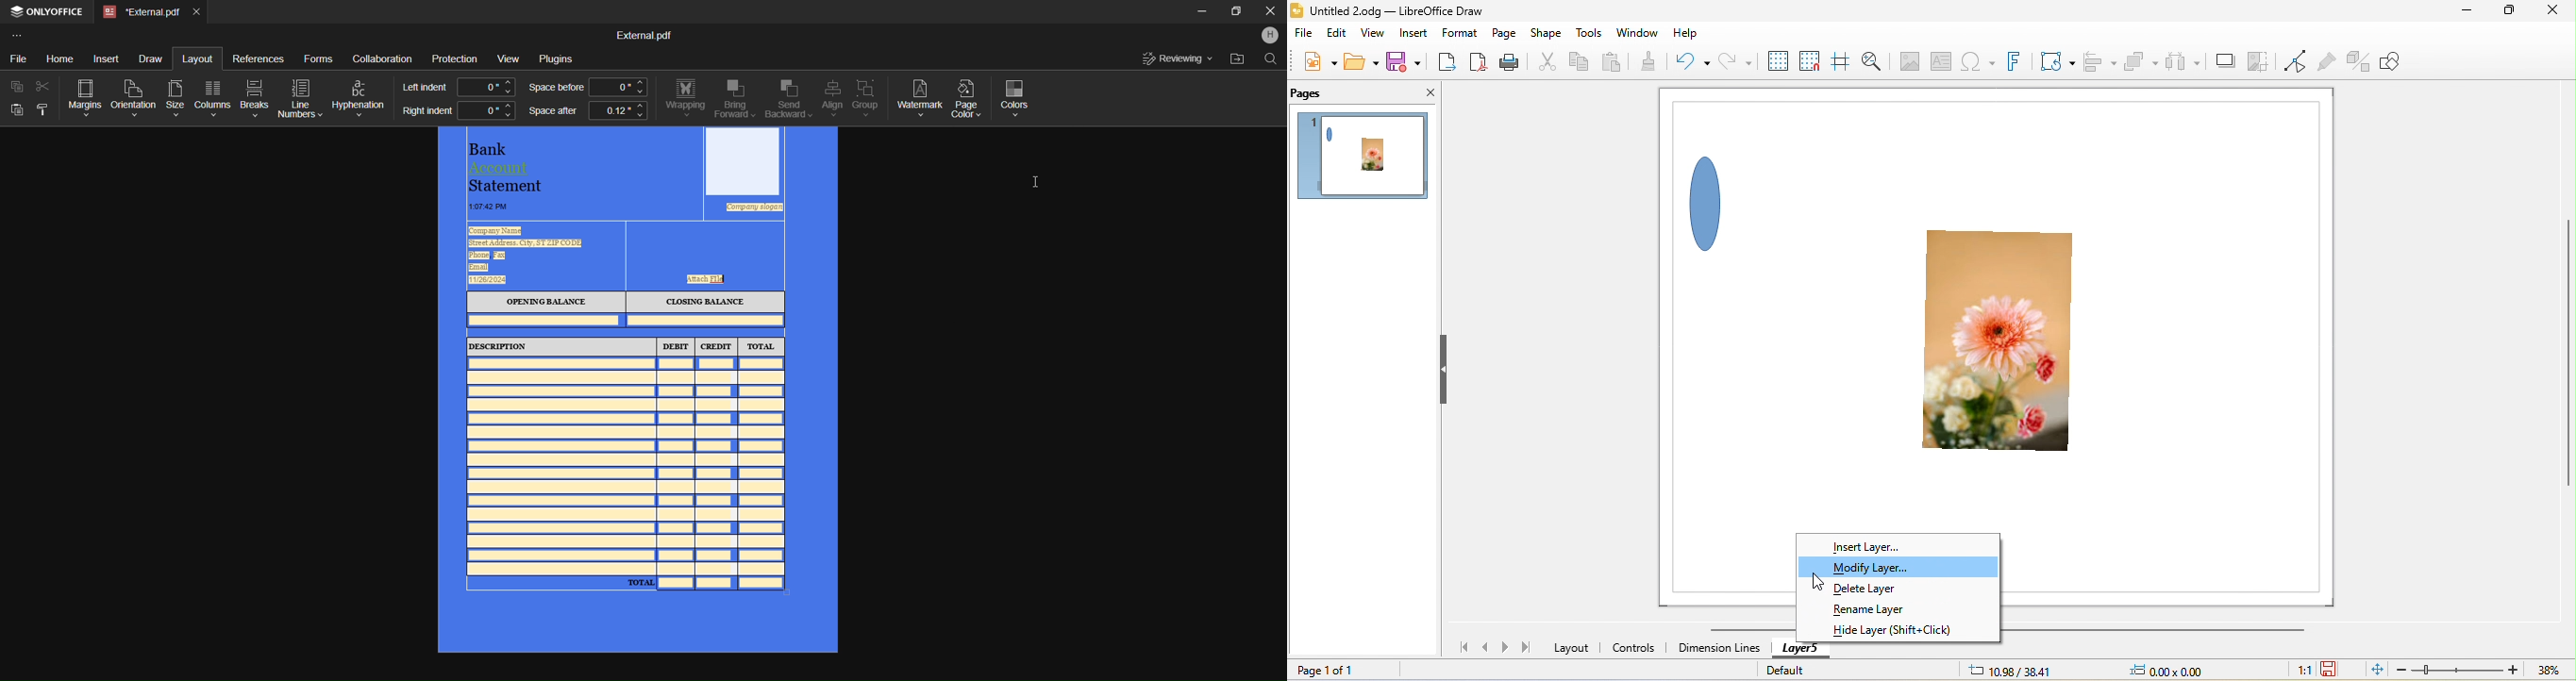  Describe the element at coordinates (1687, 34) in the screenshot. I see `help` at that location.